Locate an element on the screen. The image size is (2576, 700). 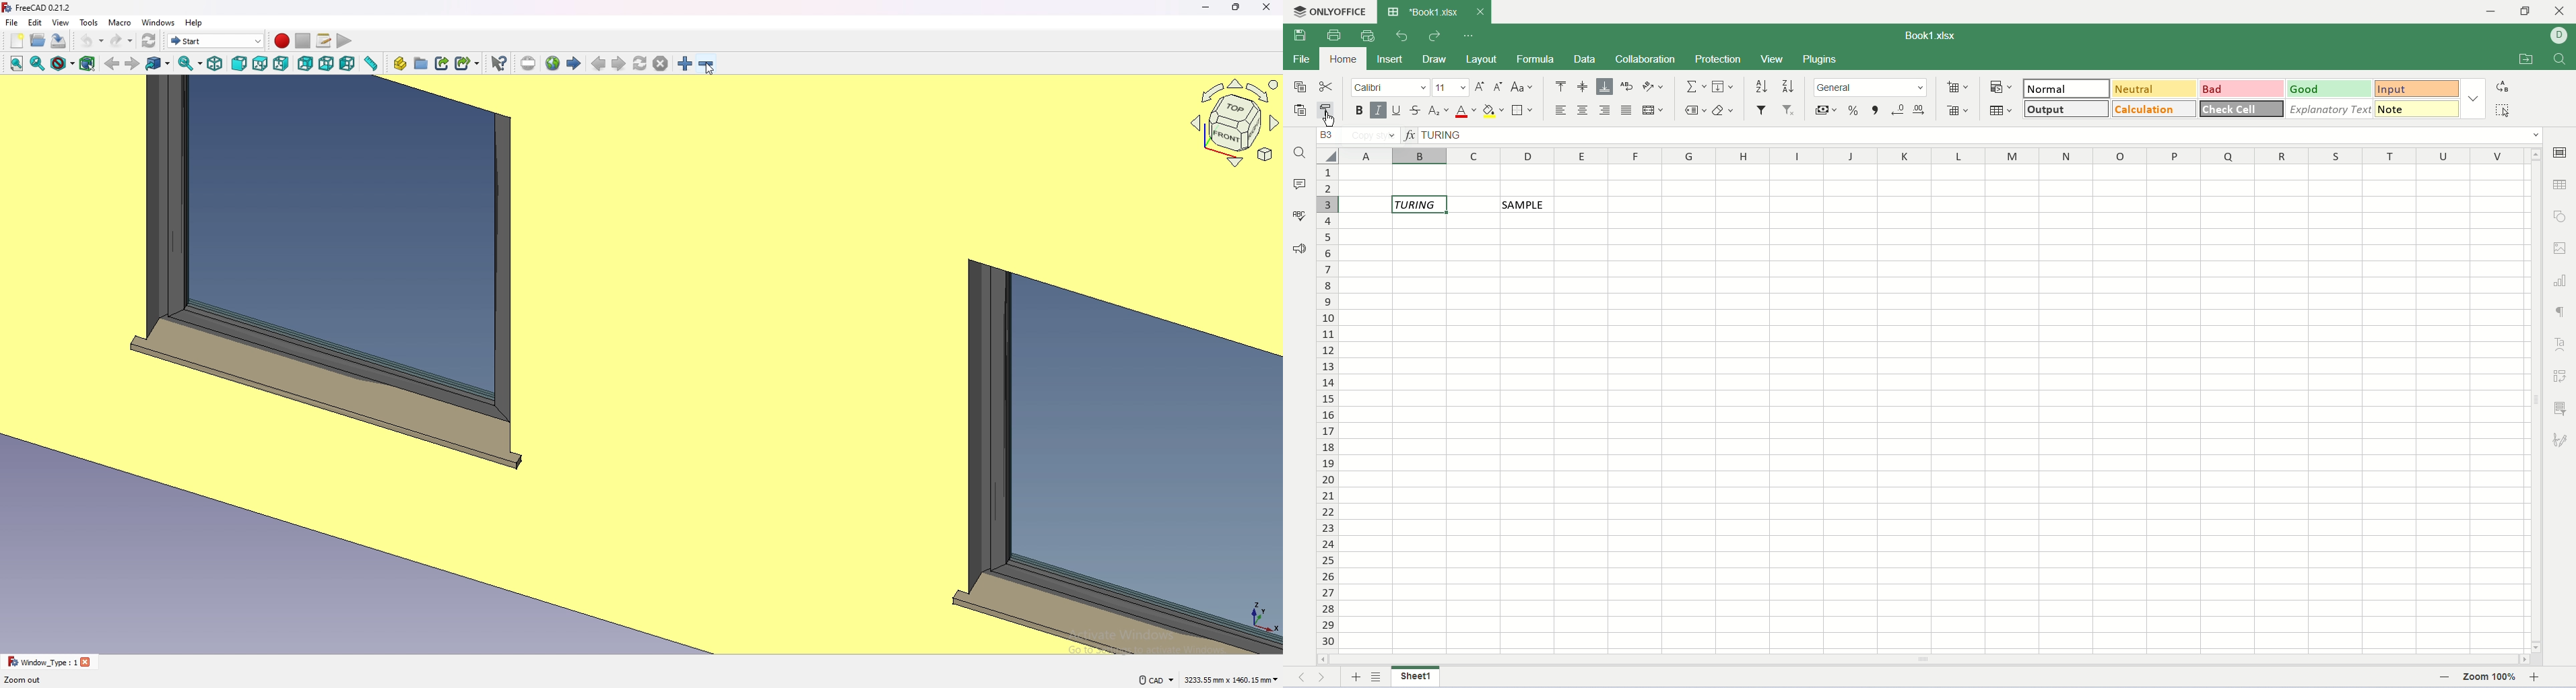
stop loading is located at coordinates (661, 64).